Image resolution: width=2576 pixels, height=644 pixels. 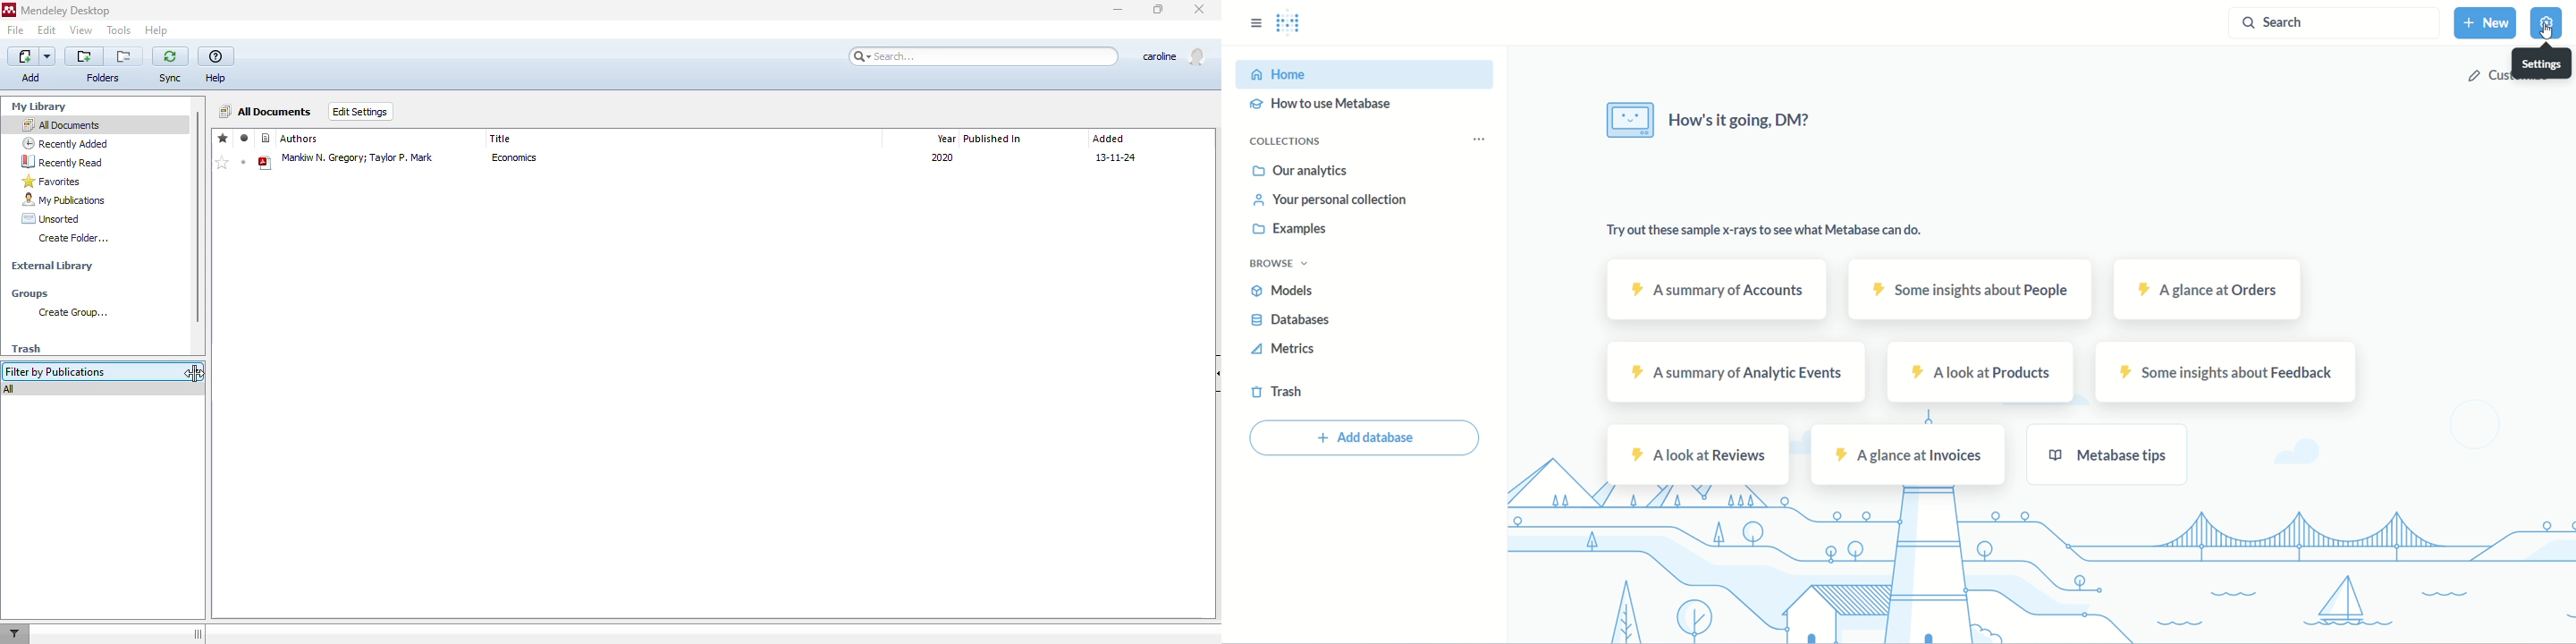 I want to click on create group, so click(x=72, y=313).